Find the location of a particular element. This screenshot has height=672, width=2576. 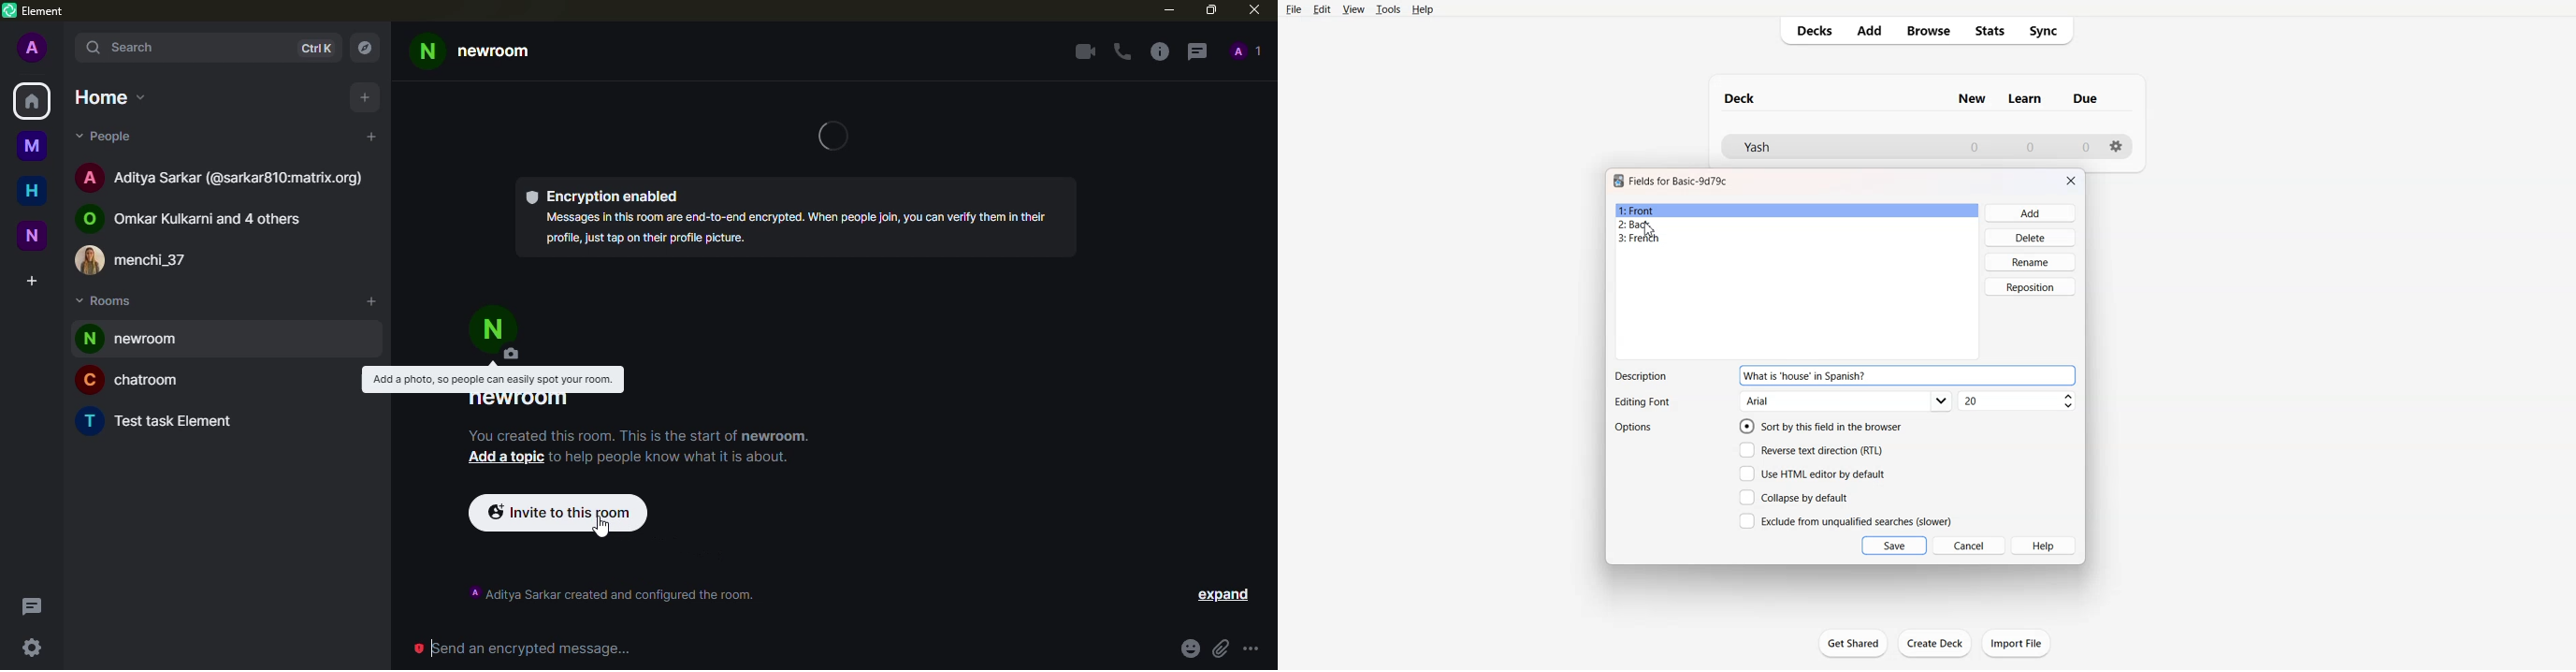

home is located at coordinates (32, 100).